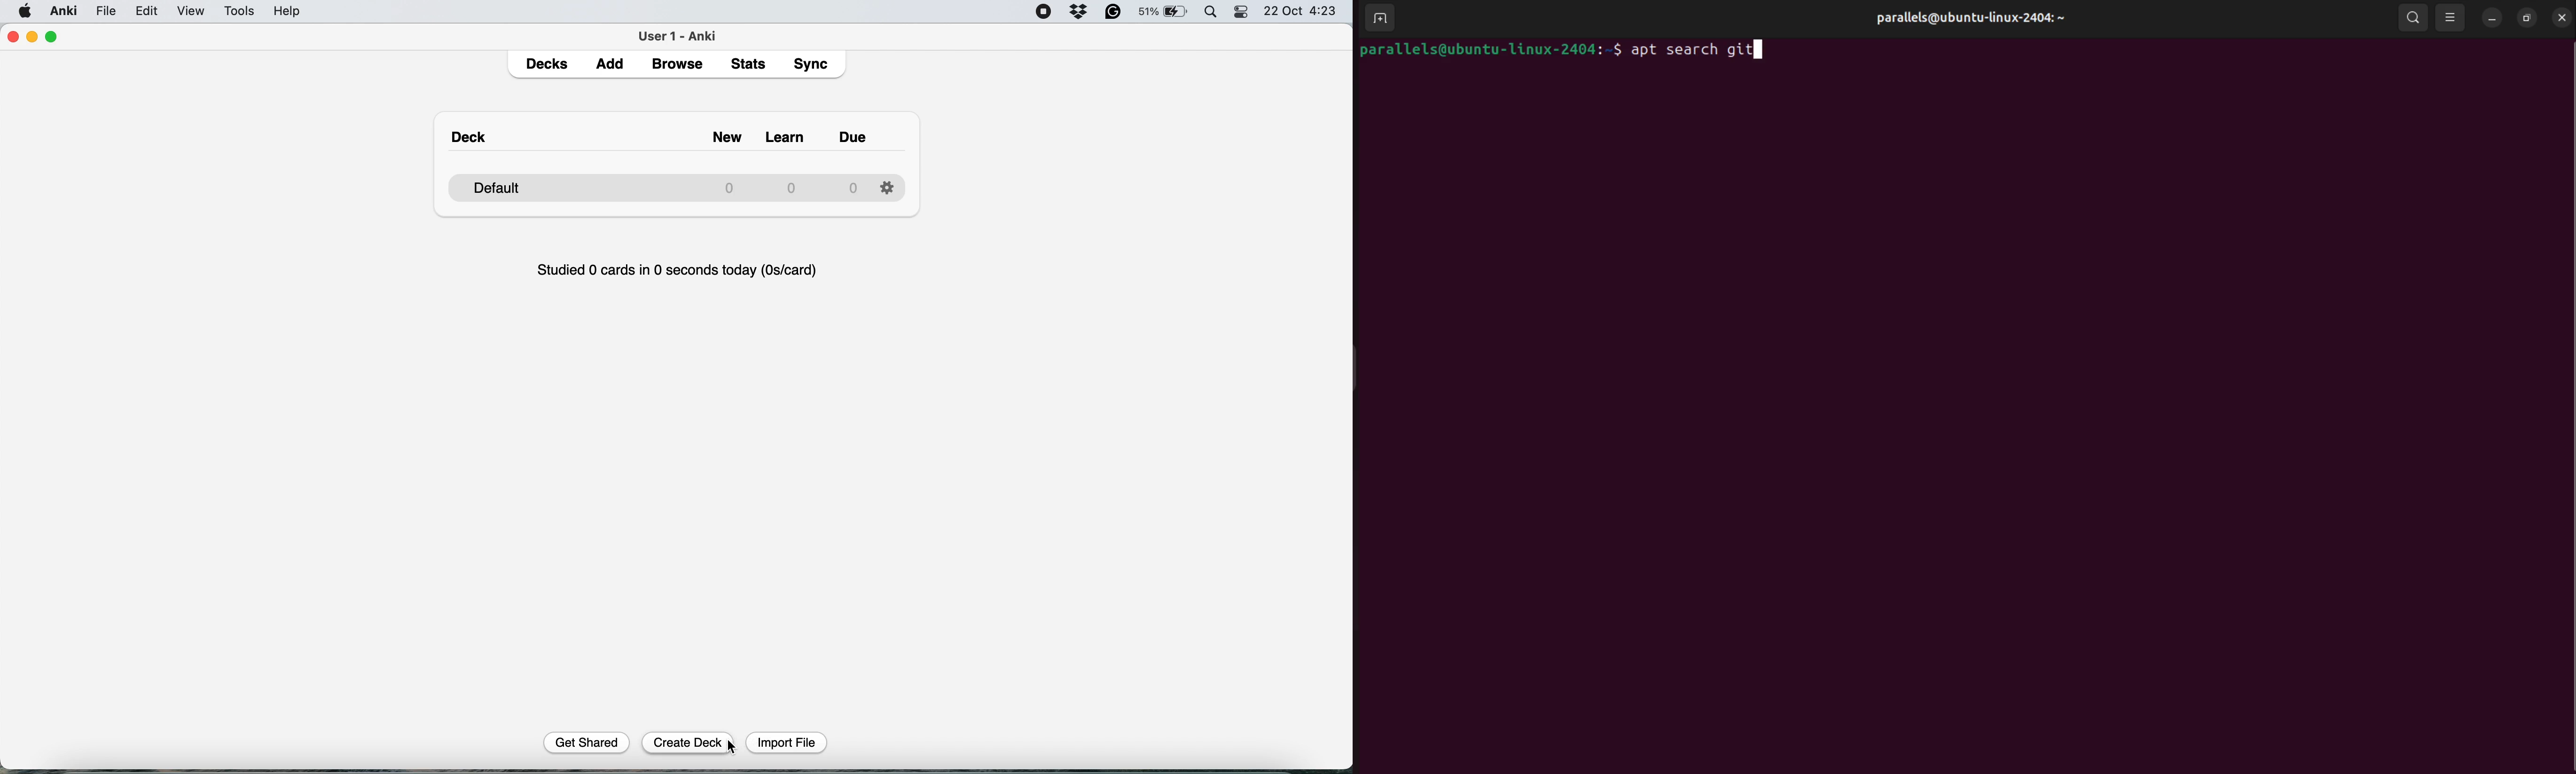 Image resolution: width=2576 pixels, height=784 pixels. I want to click on Learn, so click(788, 133).